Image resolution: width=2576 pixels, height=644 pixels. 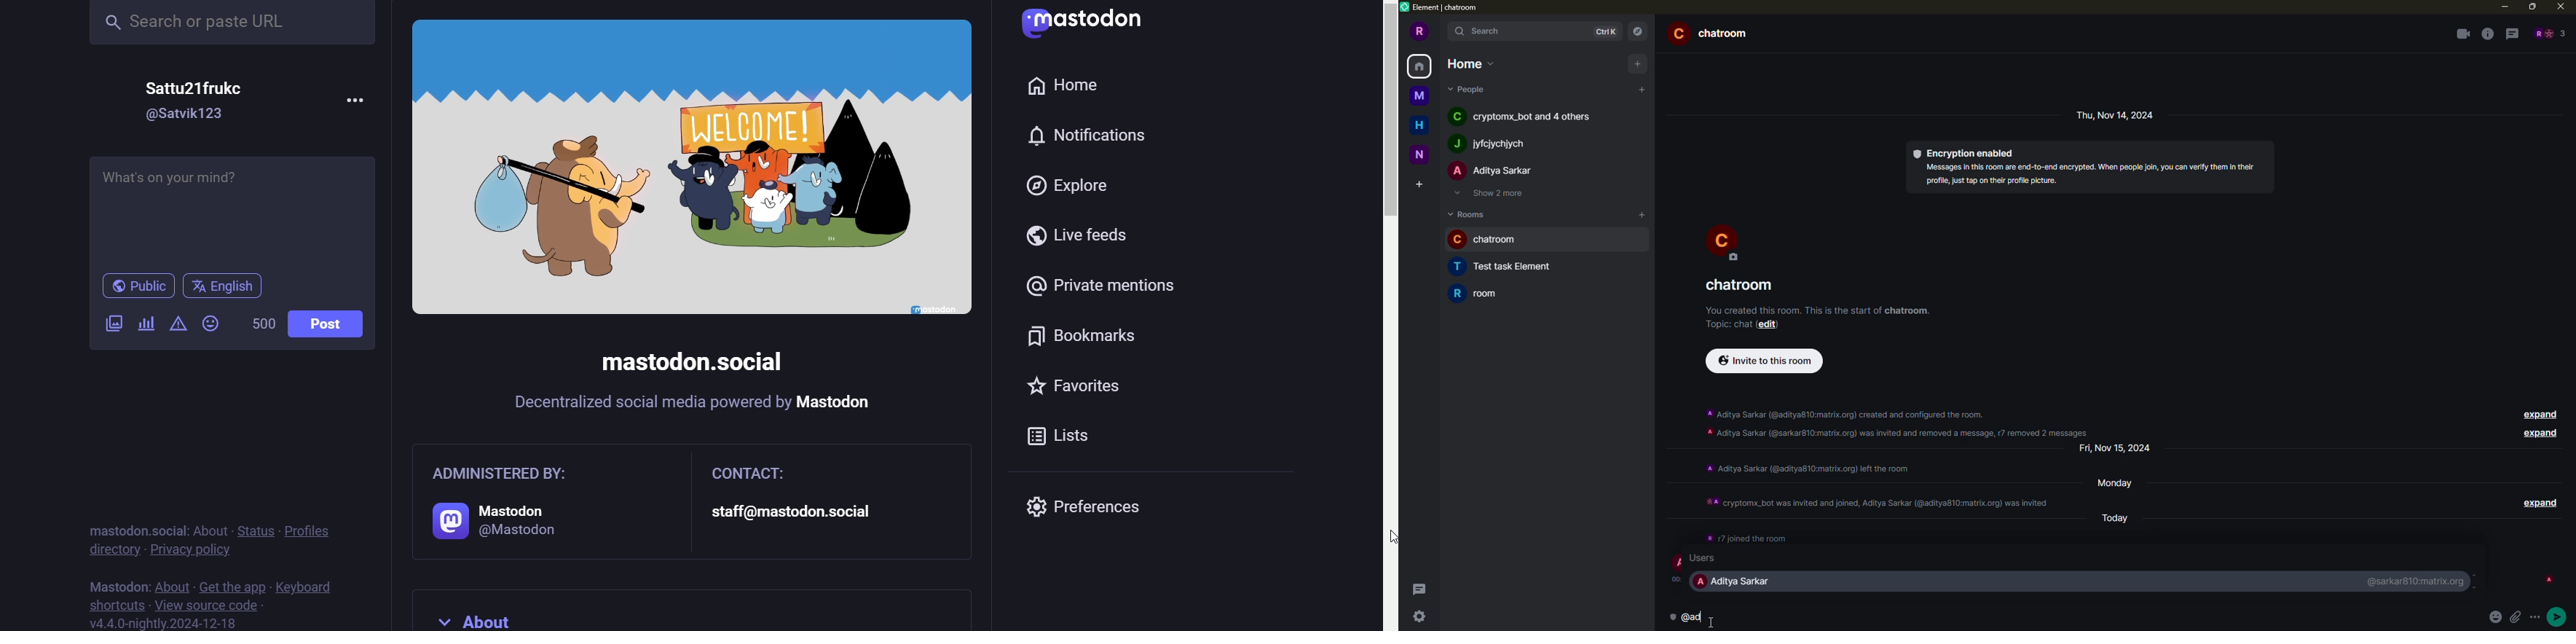 I want to click on more, so click(x=2538, y=617).